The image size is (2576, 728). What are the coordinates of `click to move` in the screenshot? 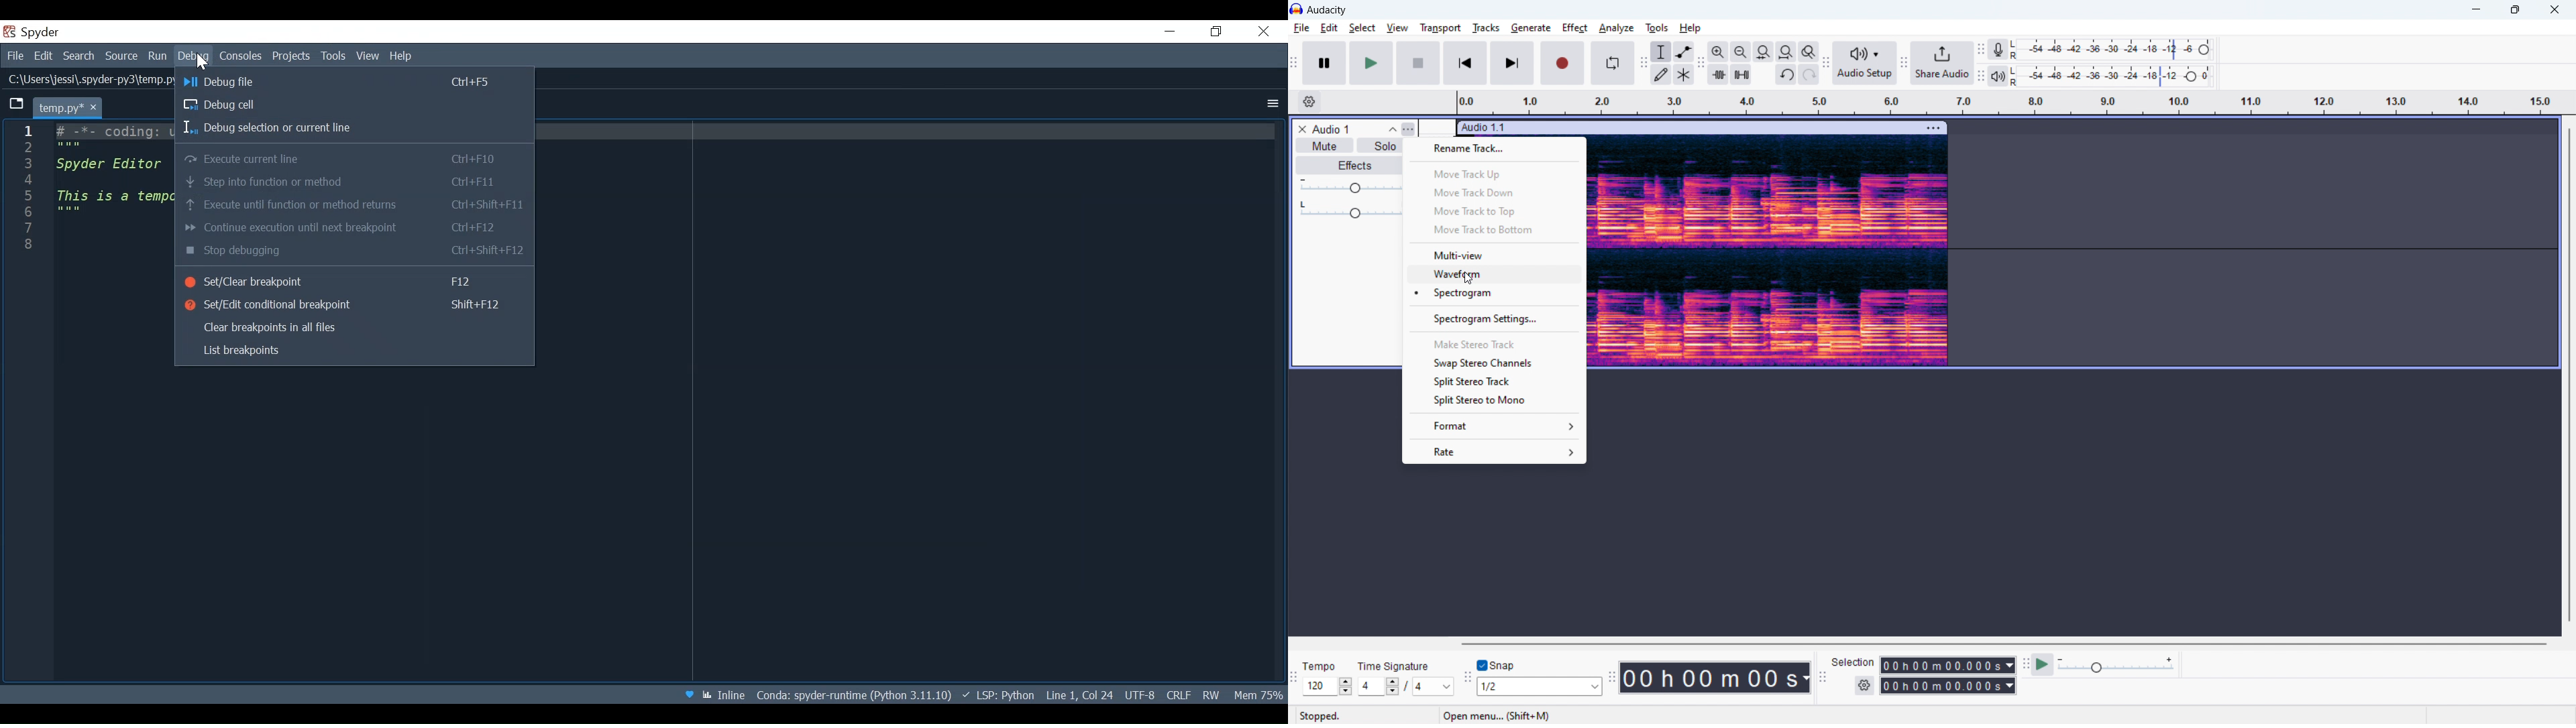 It's located at (1686, 128).